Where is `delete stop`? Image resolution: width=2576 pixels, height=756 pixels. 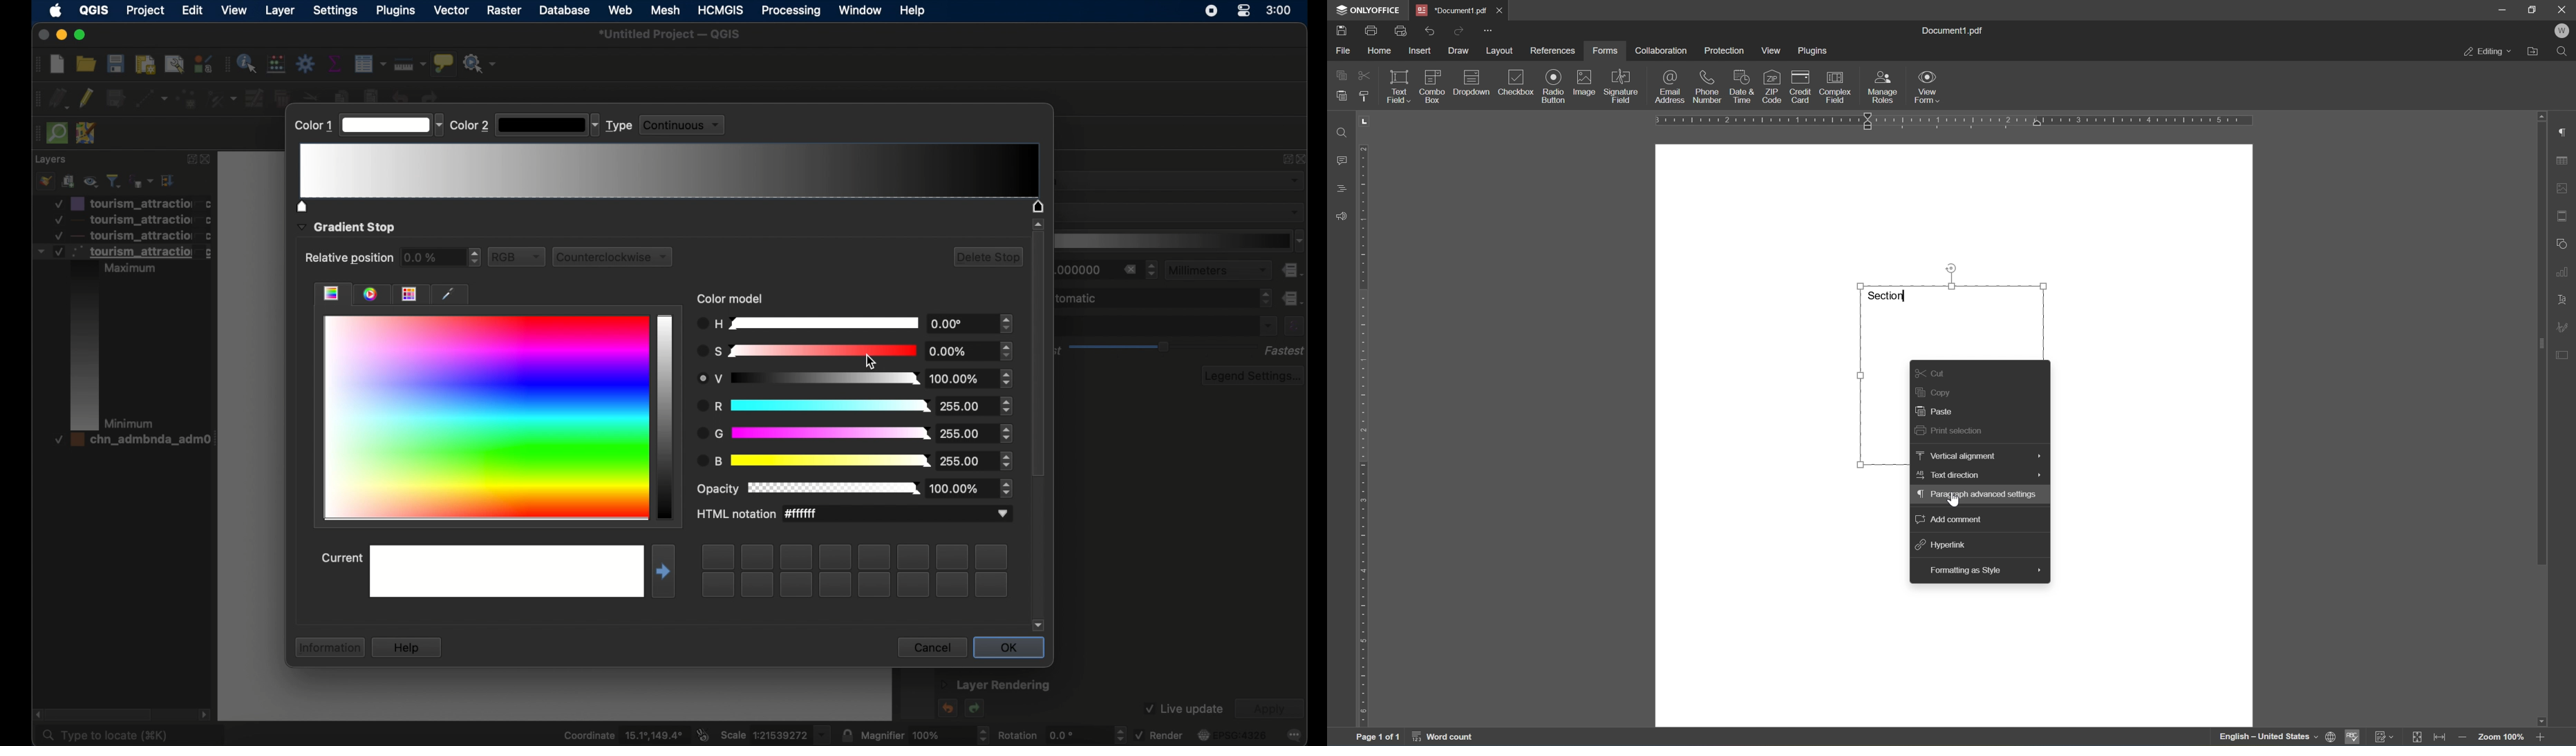
delete stop is located at coordinates (988, 258).